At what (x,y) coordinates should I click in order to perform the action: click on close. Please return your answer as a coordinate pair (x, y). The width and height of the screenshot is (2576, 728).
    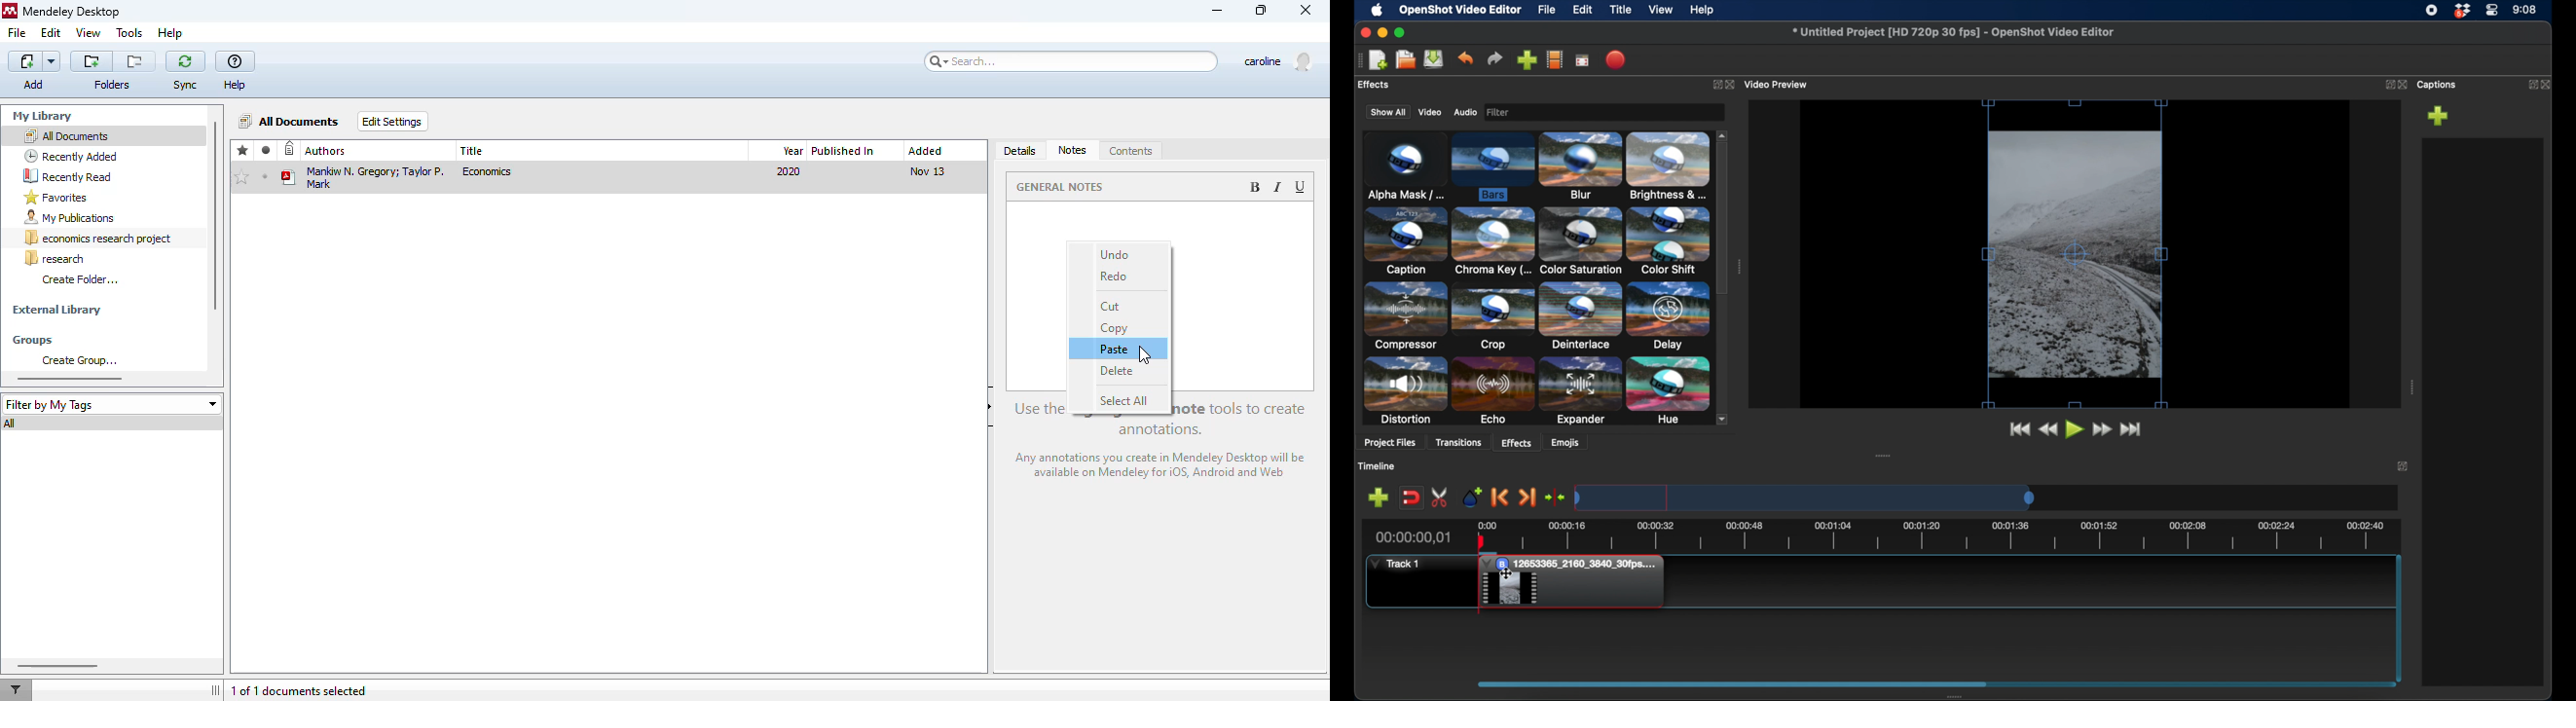
    Looking at the image, I should click on (2549, 83).